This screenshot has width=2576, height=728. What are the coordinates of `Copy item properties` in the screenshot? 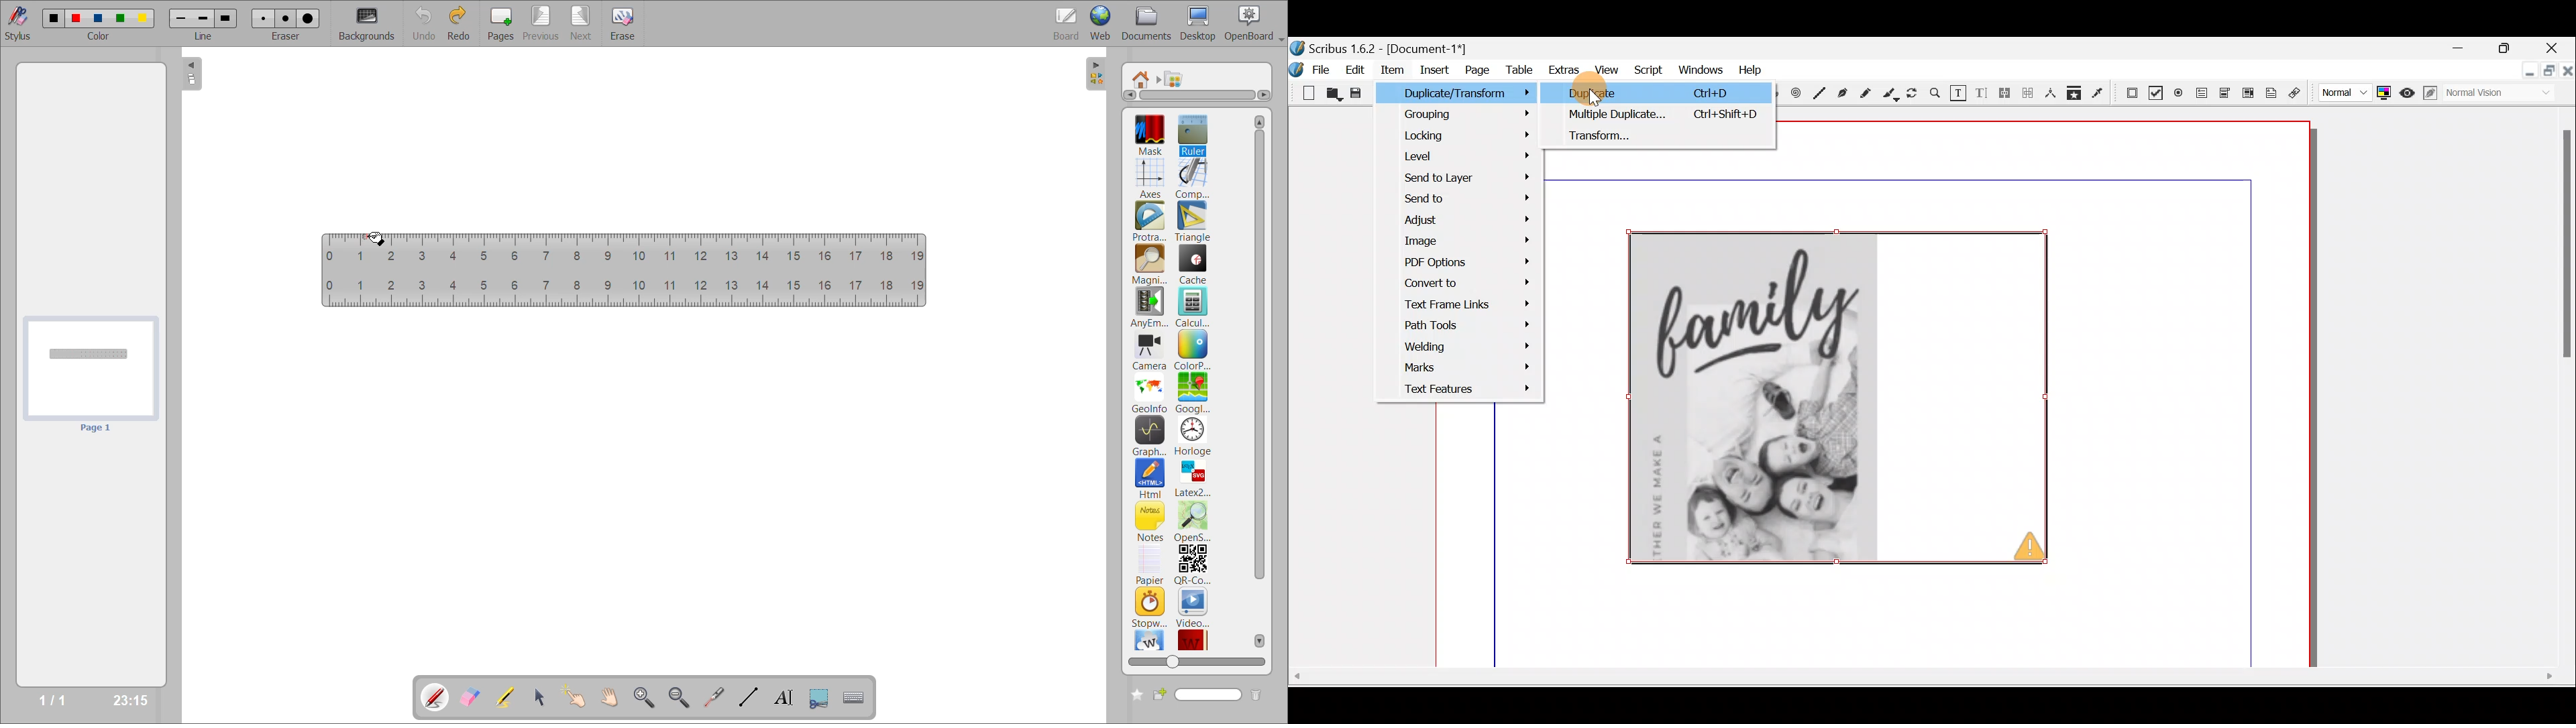 It's located at (2078, 95).